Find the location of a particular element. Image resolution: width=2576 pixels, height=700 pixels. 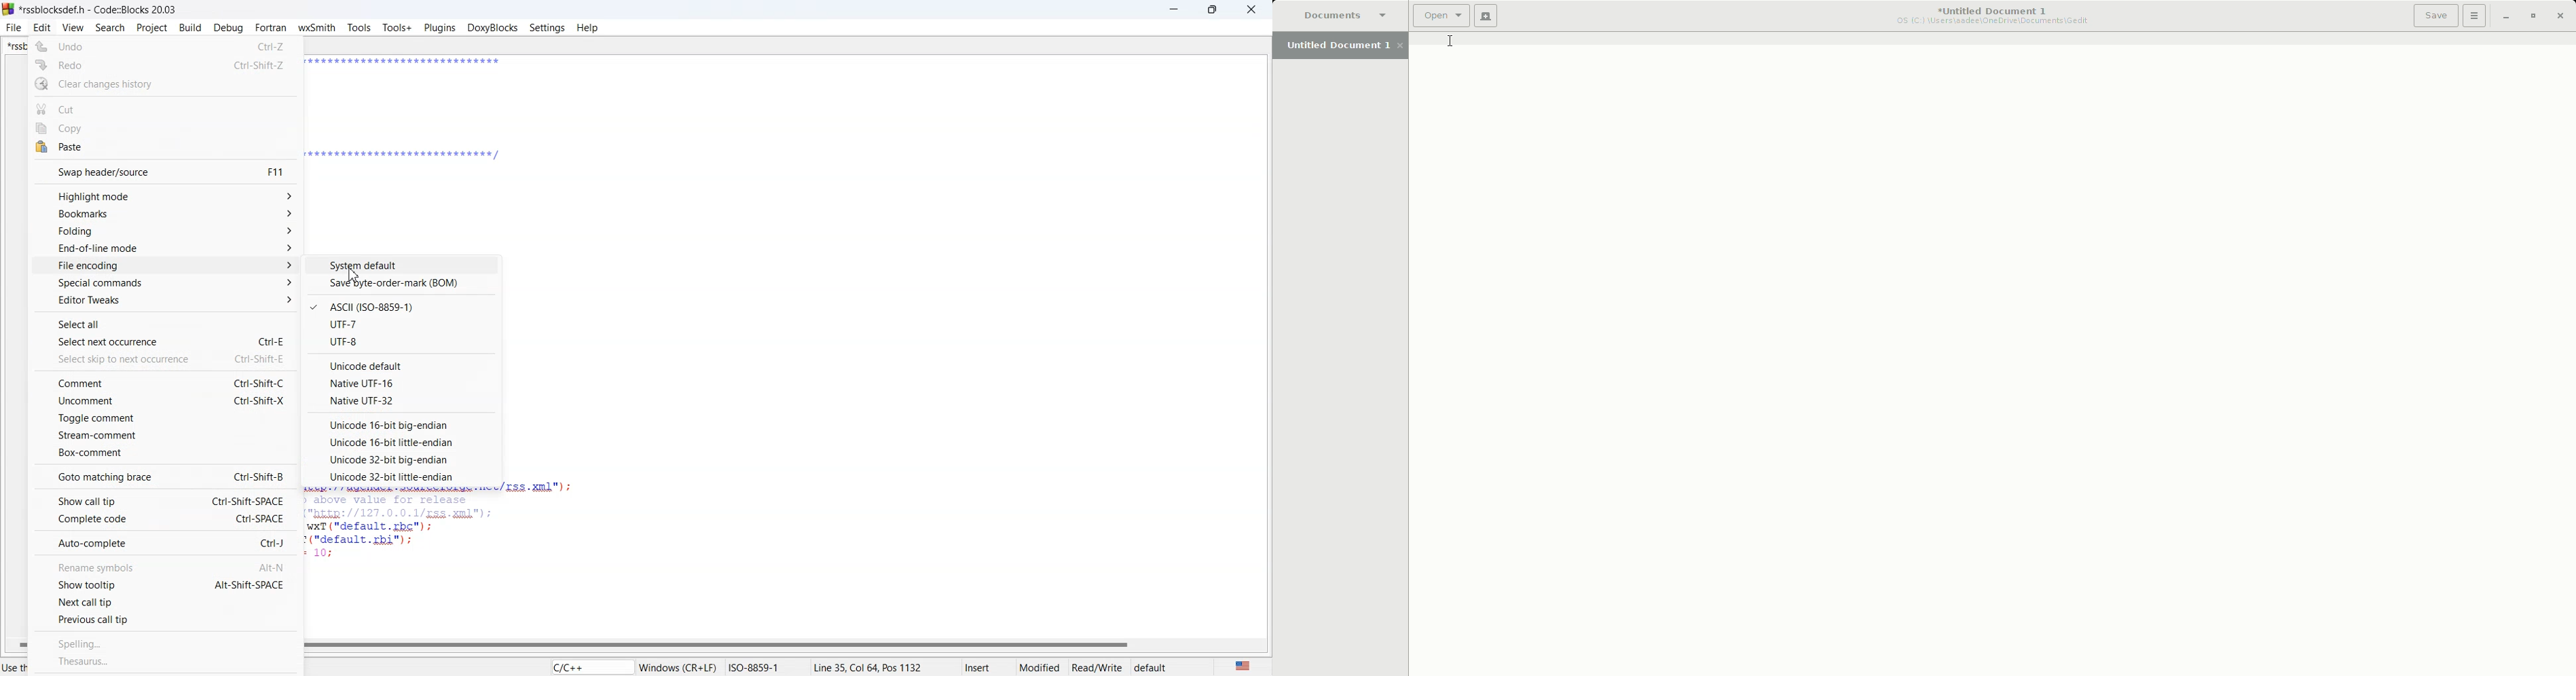

default is located at coordinates (1169, 666).